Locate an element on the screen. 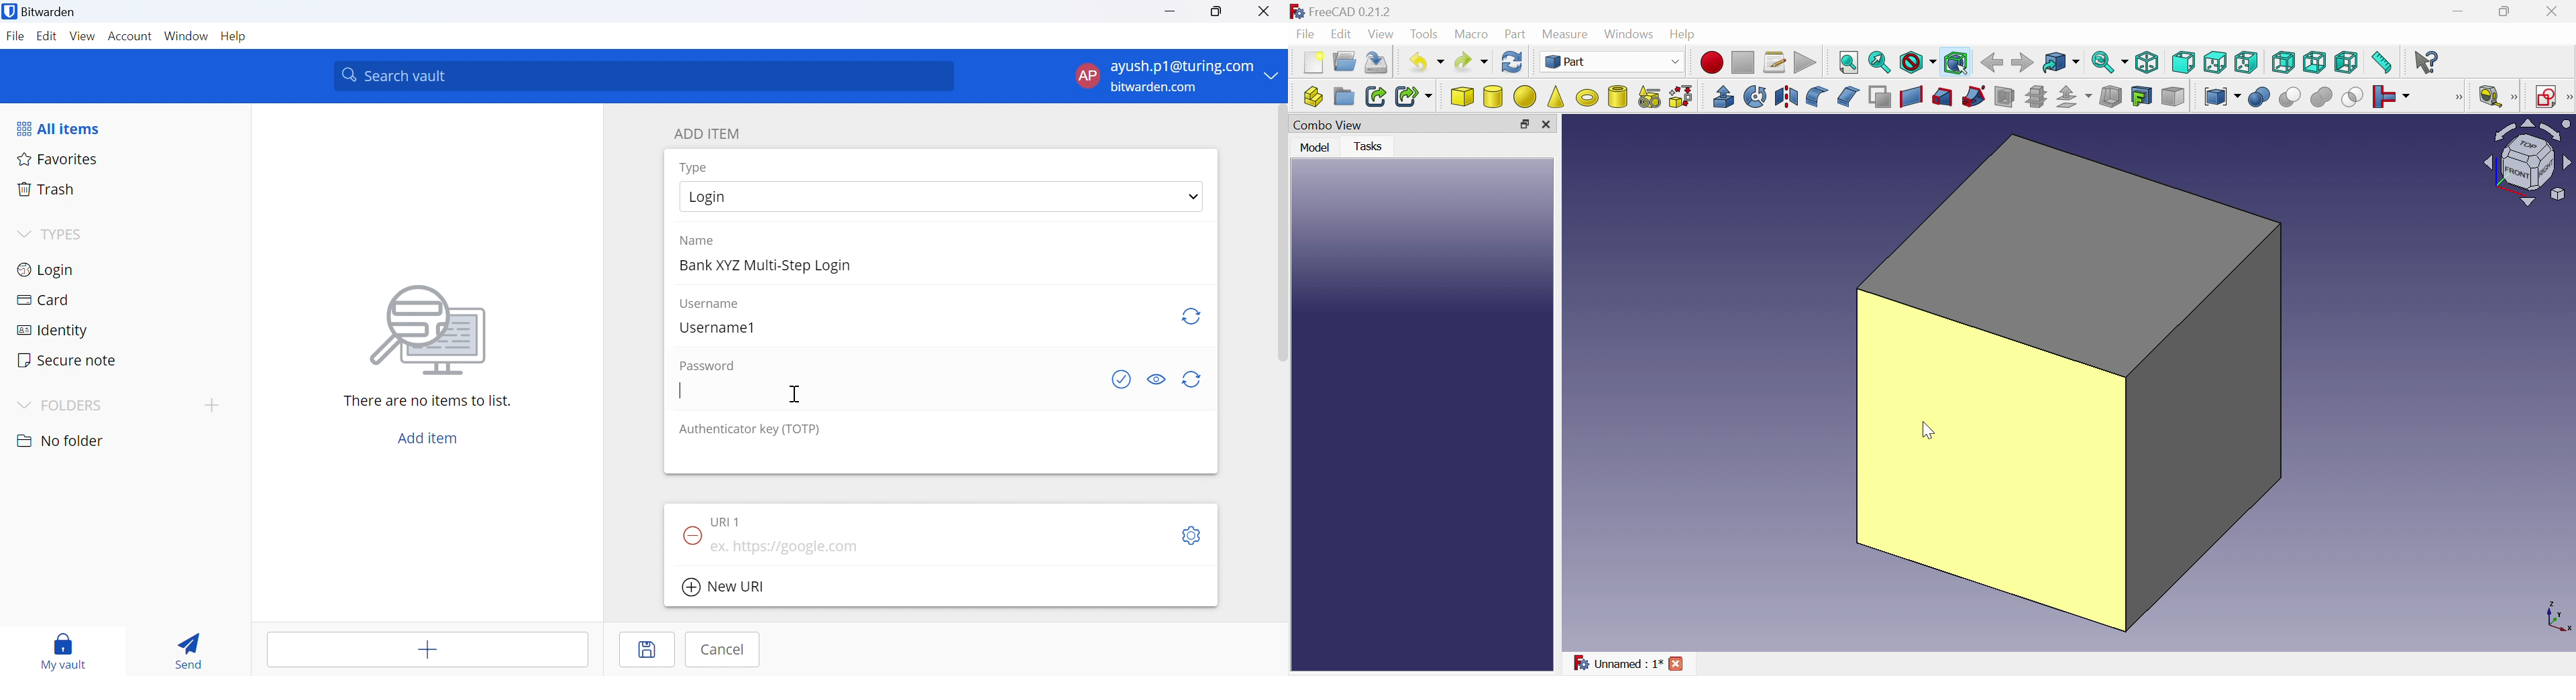  No folder is located at coordinates (61, 441).